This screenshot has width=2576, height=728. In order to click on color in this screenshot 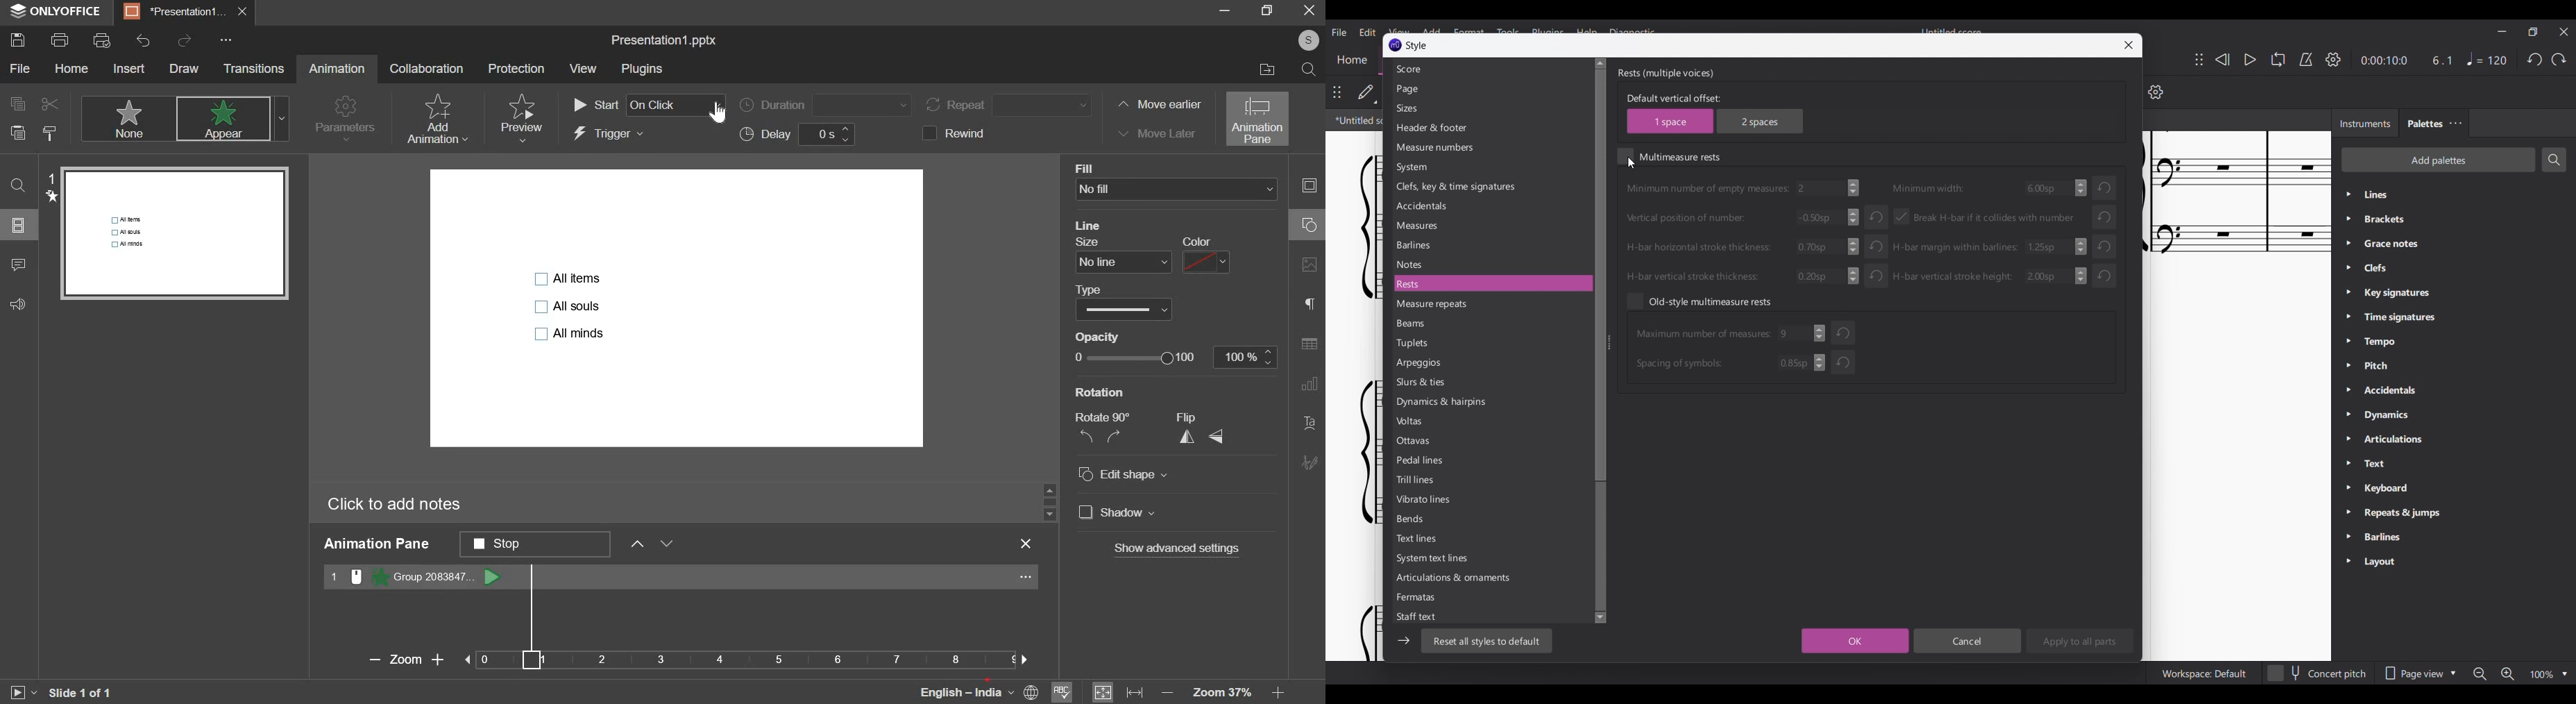, I will do `click(1205, 261)`.